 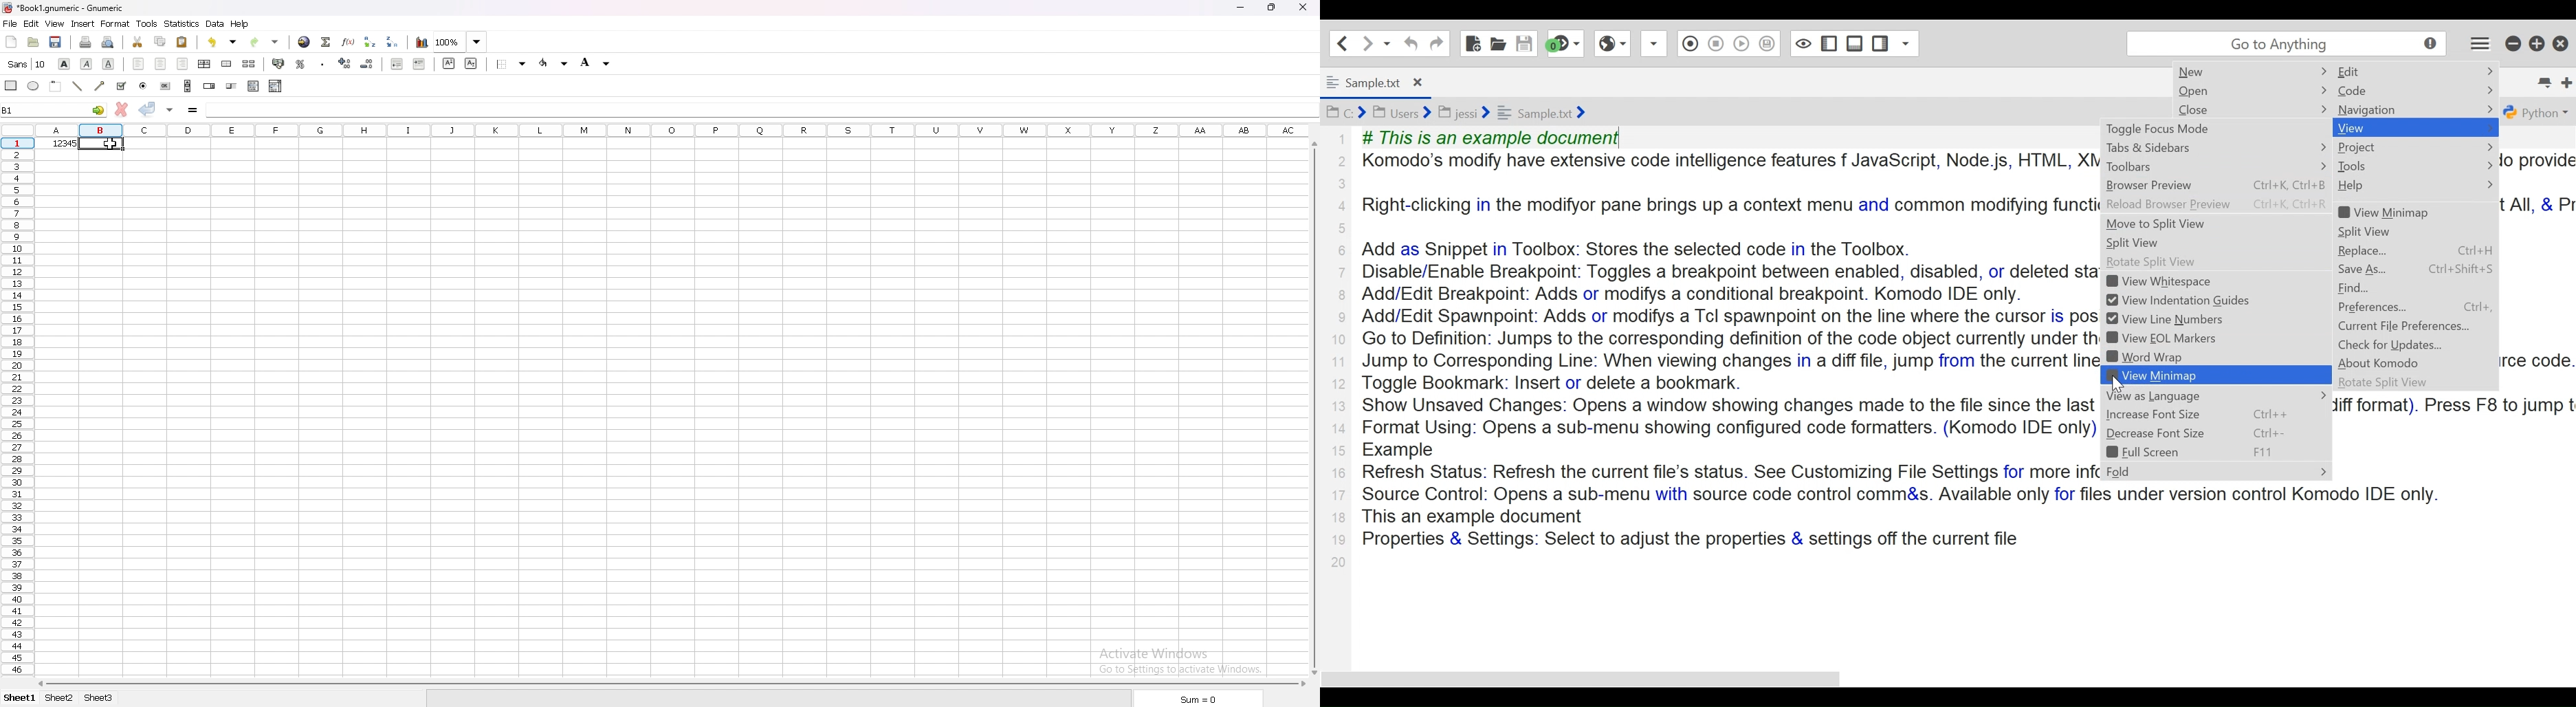 What do you see at coordinates (1273, 6) in the screenshot?
I see `resize` at bounding box center [1273, 6].